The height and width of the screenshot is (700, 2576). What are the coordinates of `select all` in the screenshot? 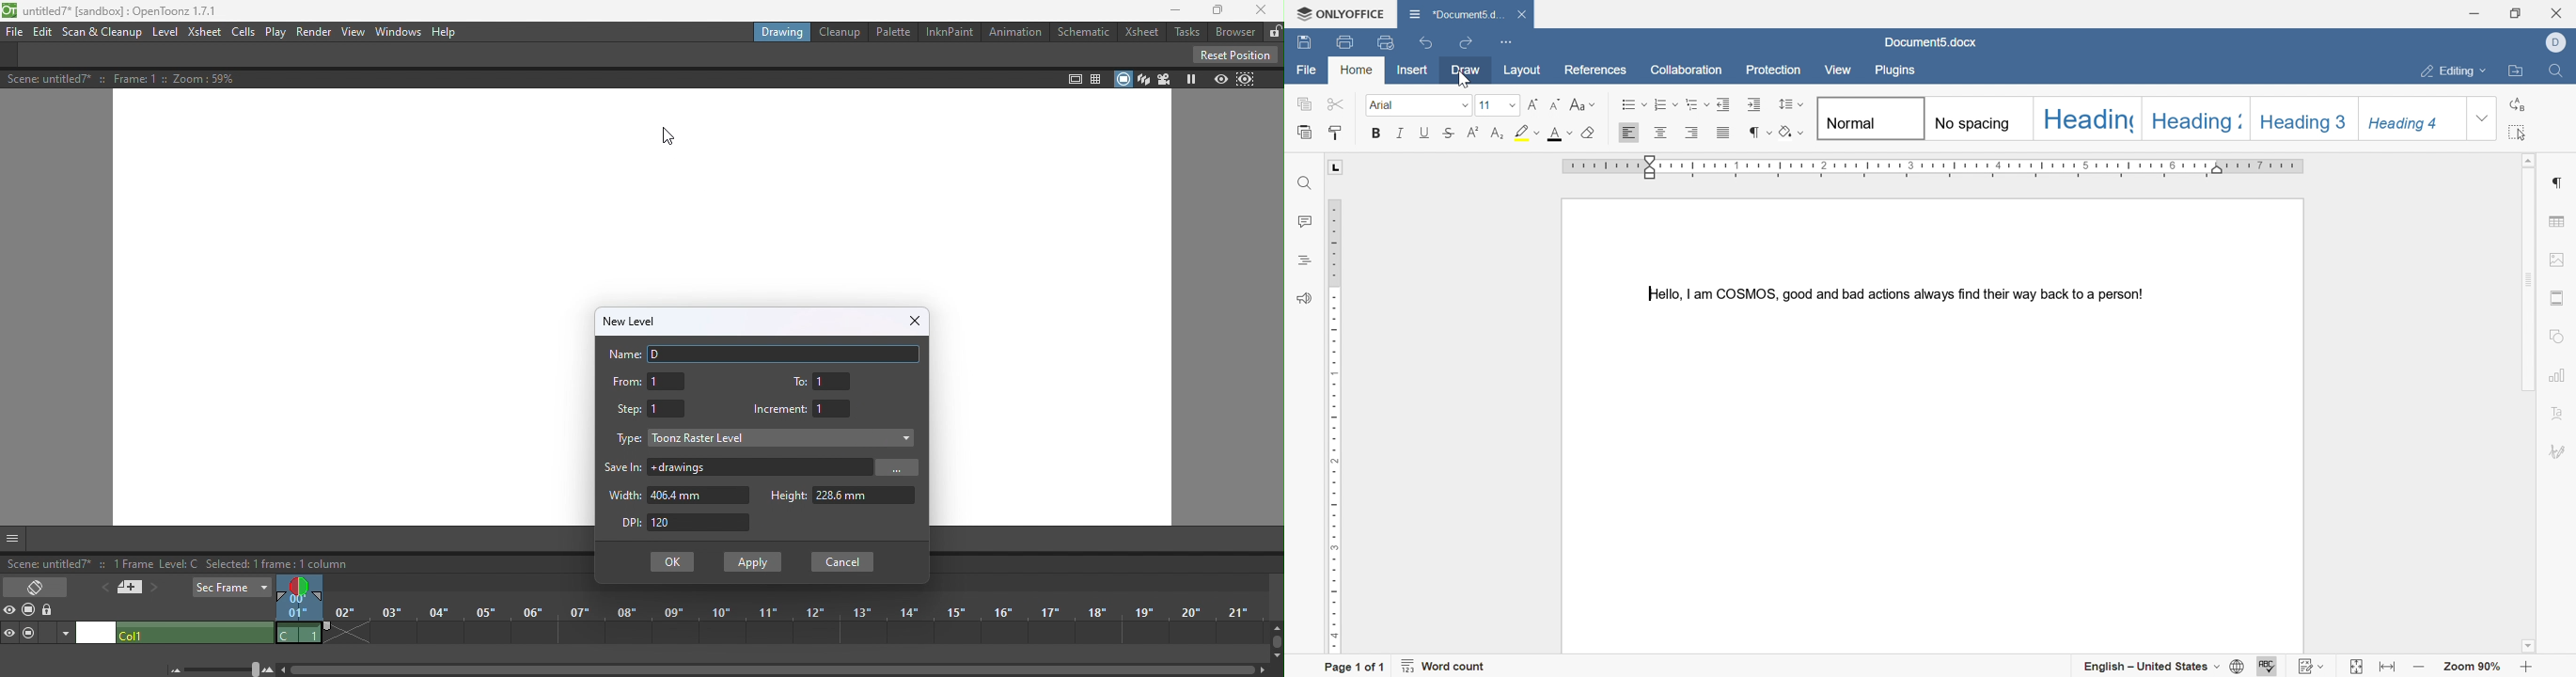 It's located at (2518, 135).